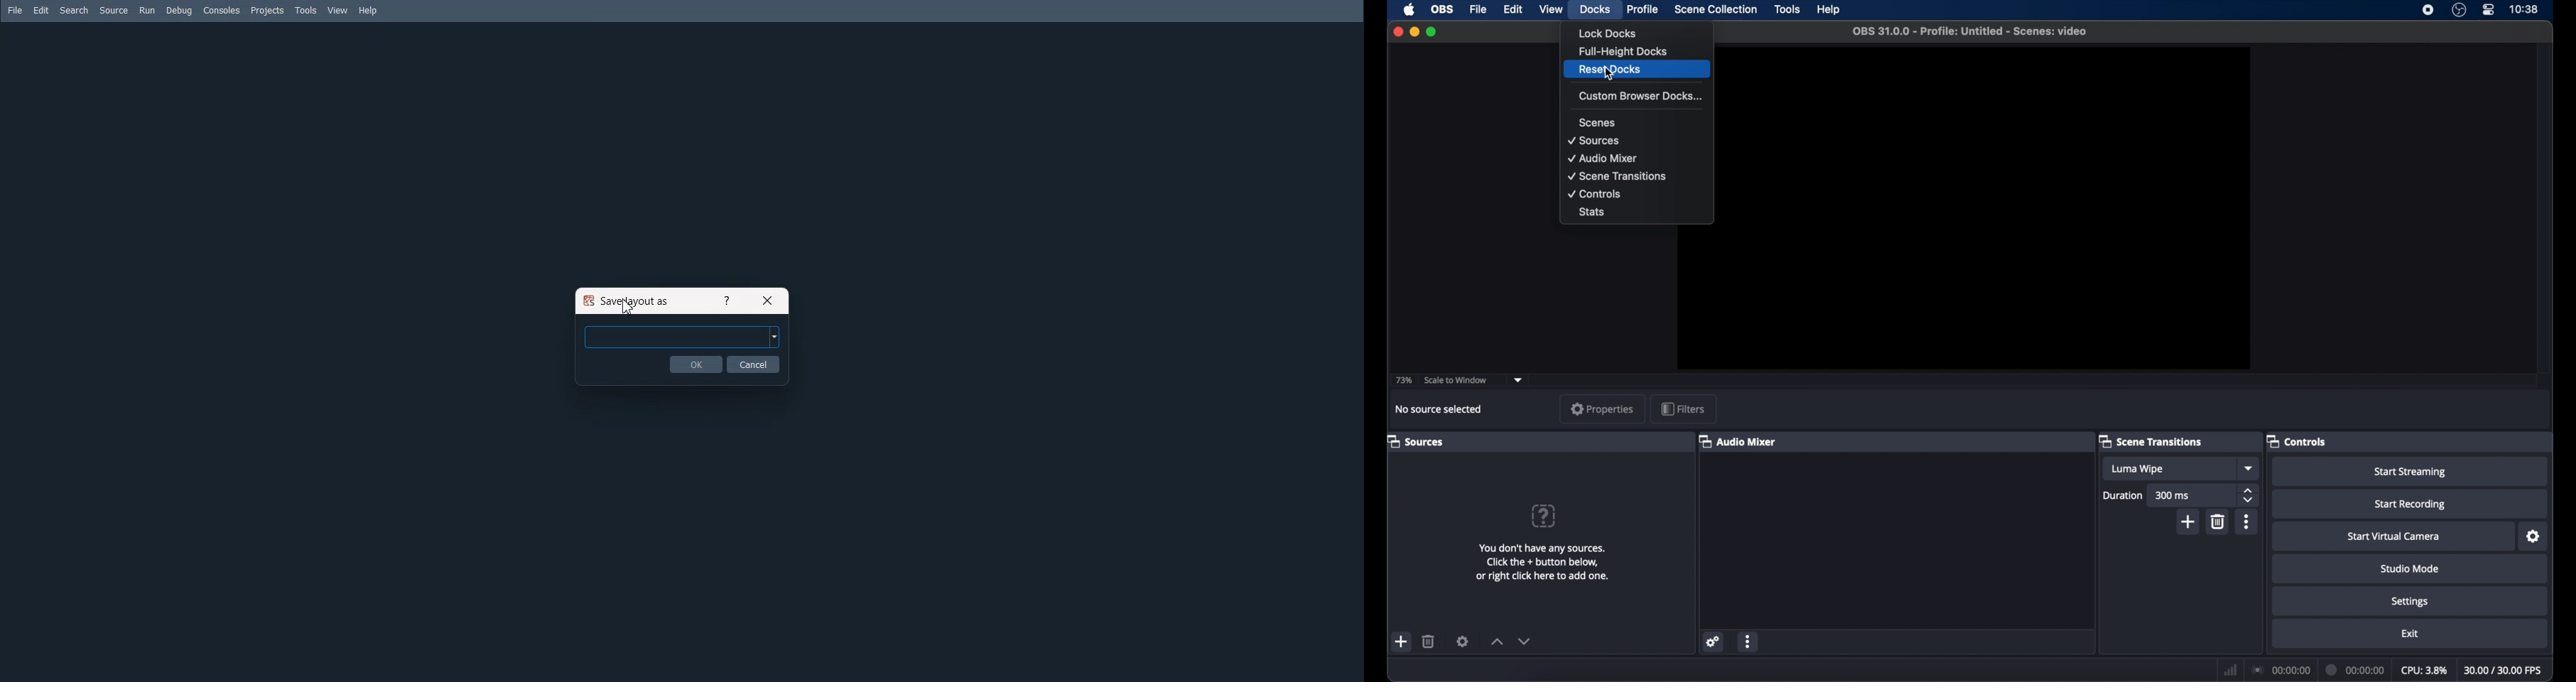 The image size is (2576, 700). What do you see at coordinates (1595, 10) in the screenshot?
I see `docks` at bounding box center [1595, 10].